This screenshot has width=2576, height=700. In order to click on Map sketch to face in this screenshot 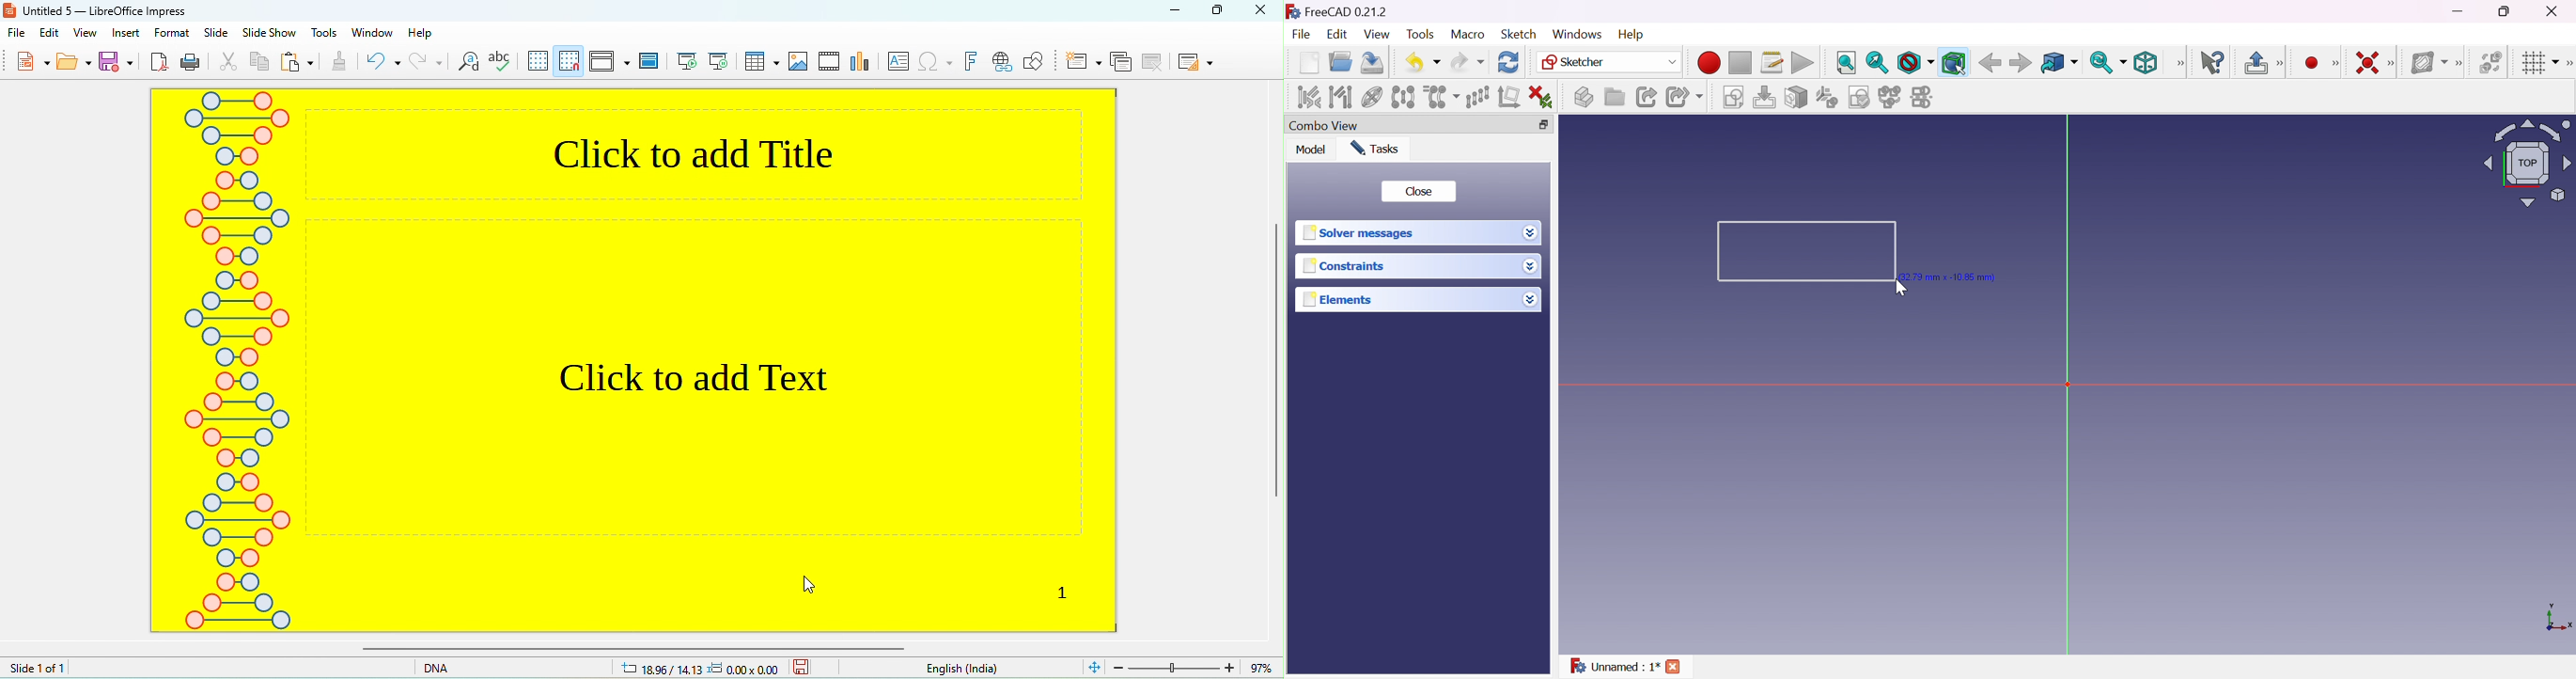, I will do `click(1795, 97)`.